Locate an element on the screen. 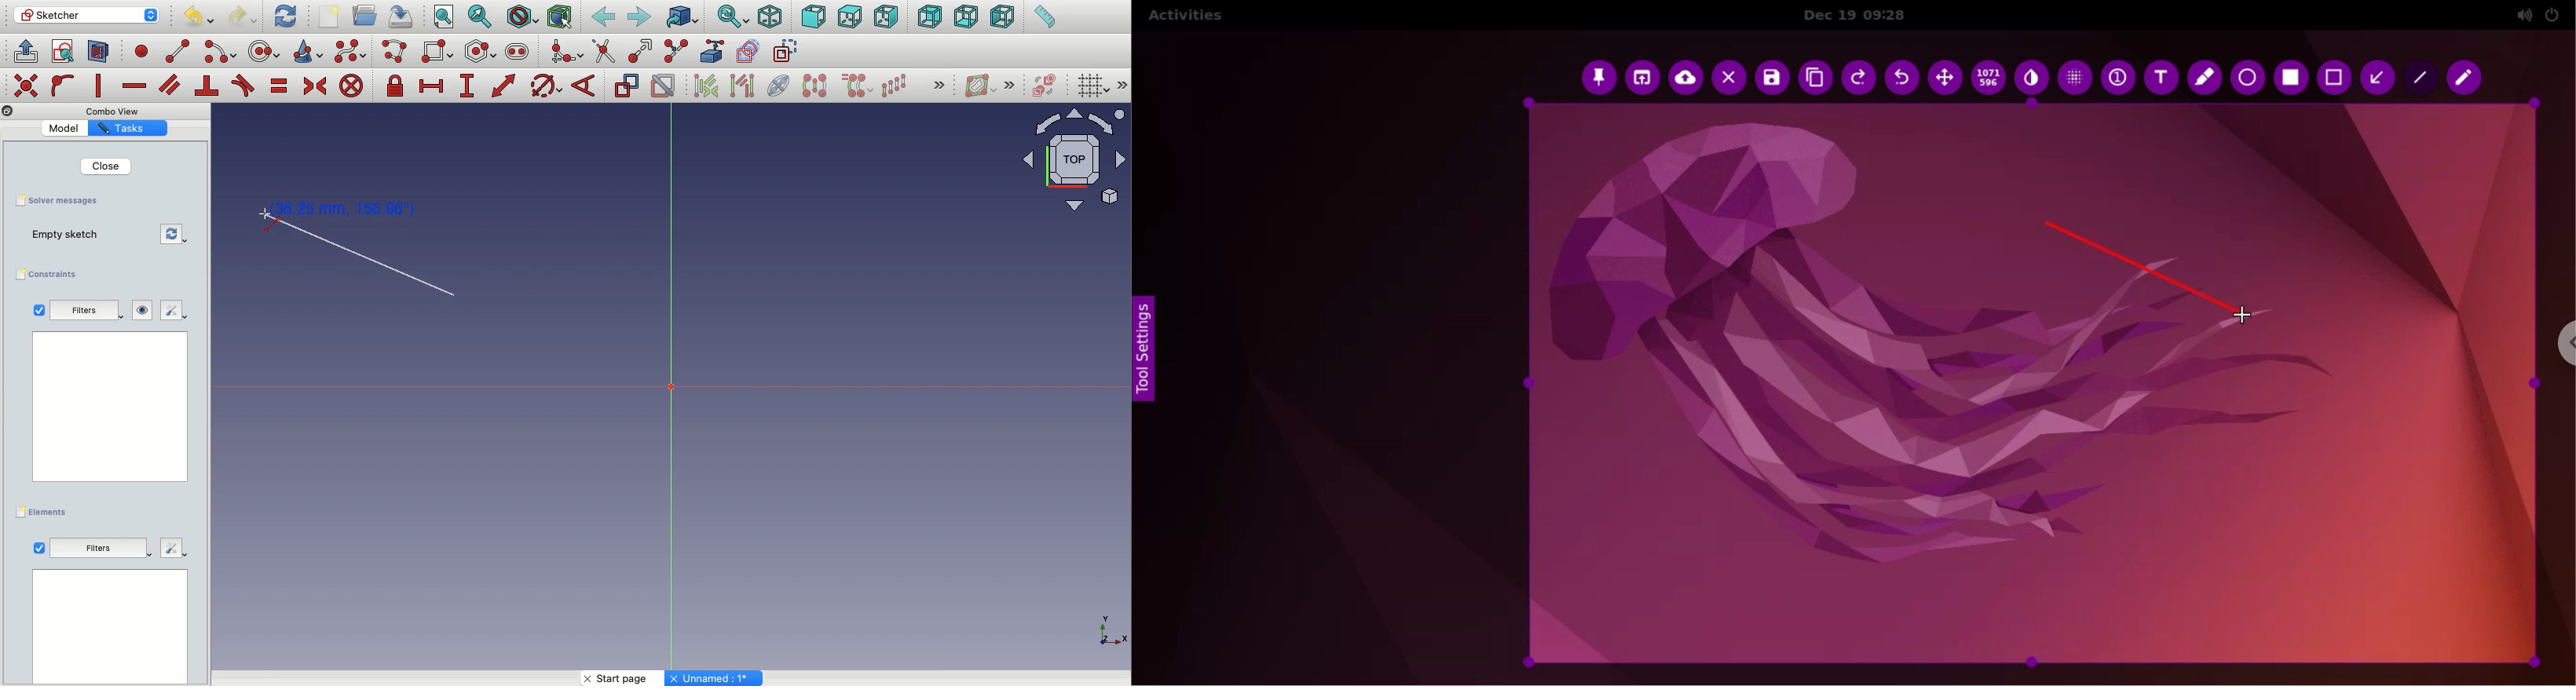  pixellete  is located at coordinates (2076, 77).